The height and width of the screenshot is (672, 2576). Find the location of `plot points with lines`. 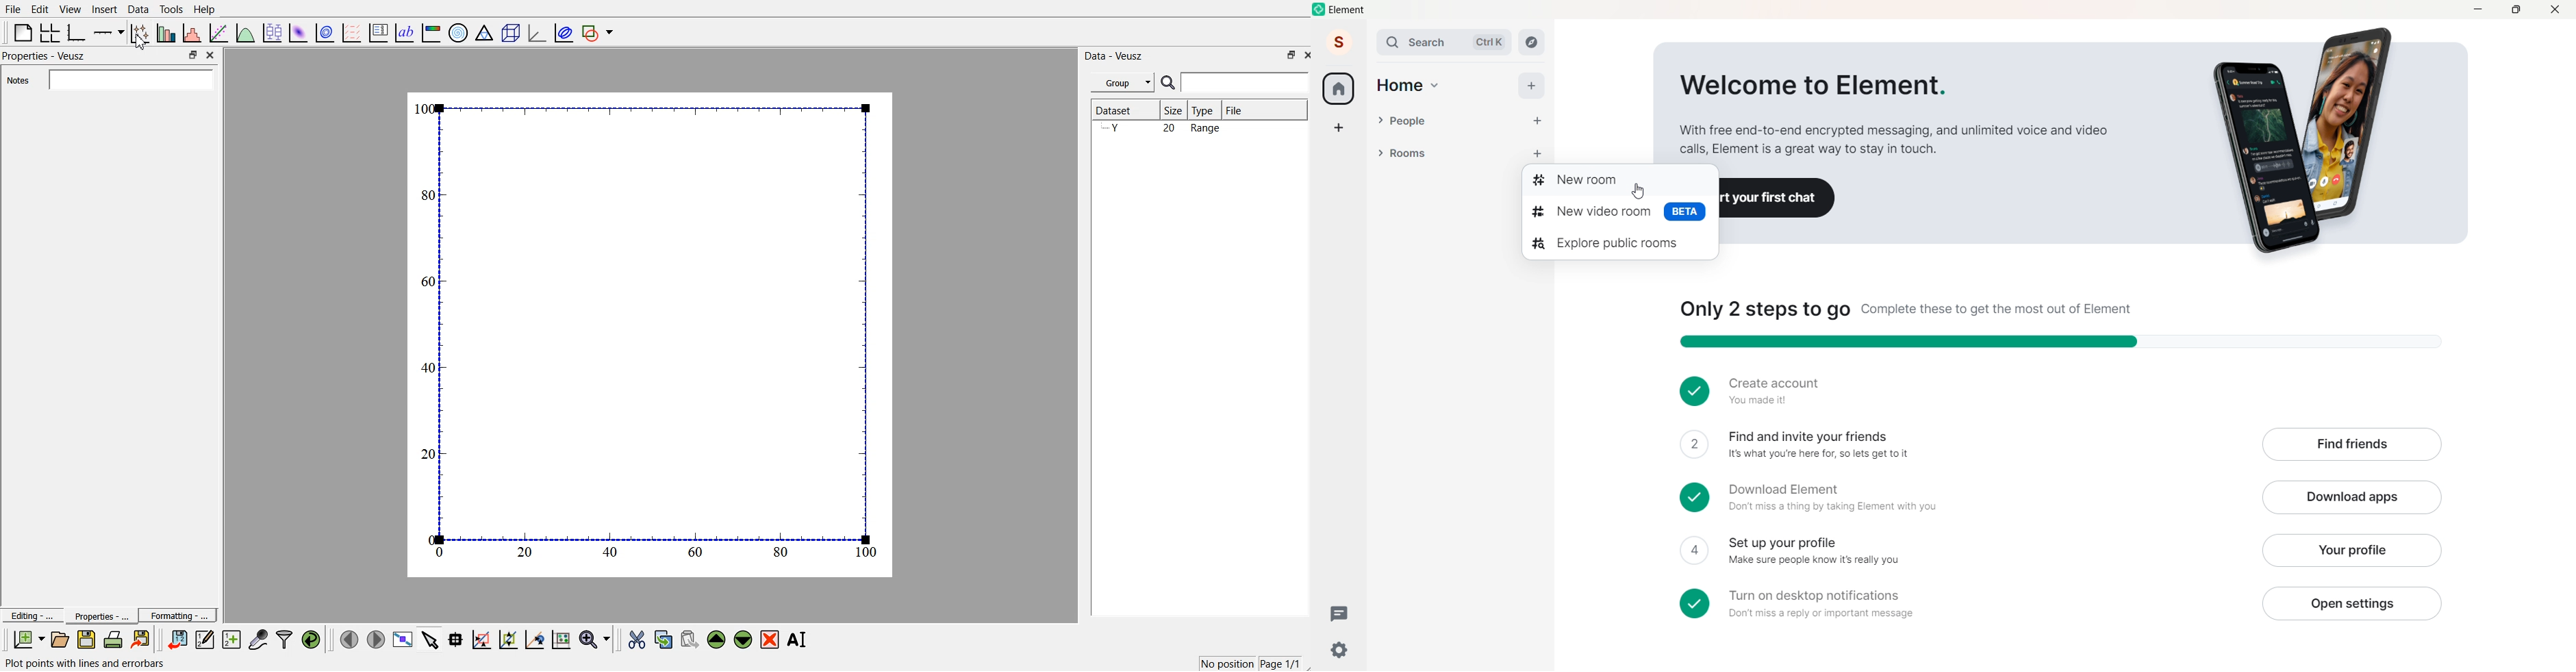

plot points with lines is located at coordinates (140, 33).